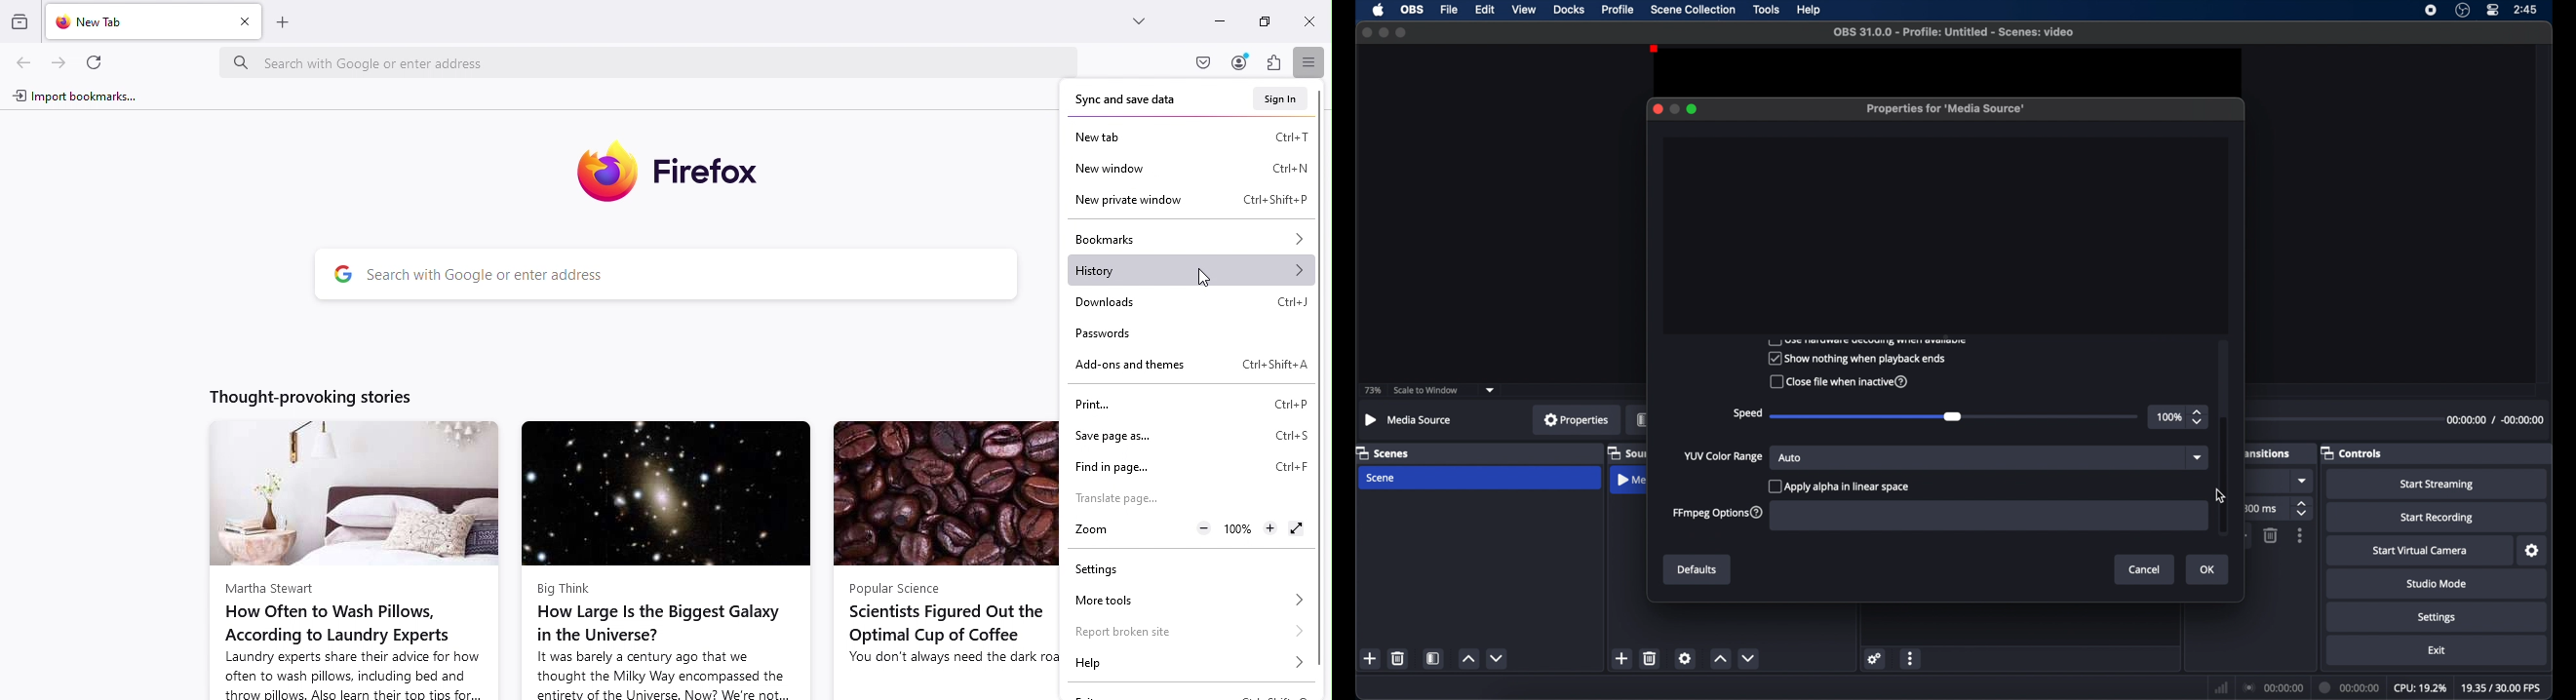  I want to click on view, so click(1524, 9).